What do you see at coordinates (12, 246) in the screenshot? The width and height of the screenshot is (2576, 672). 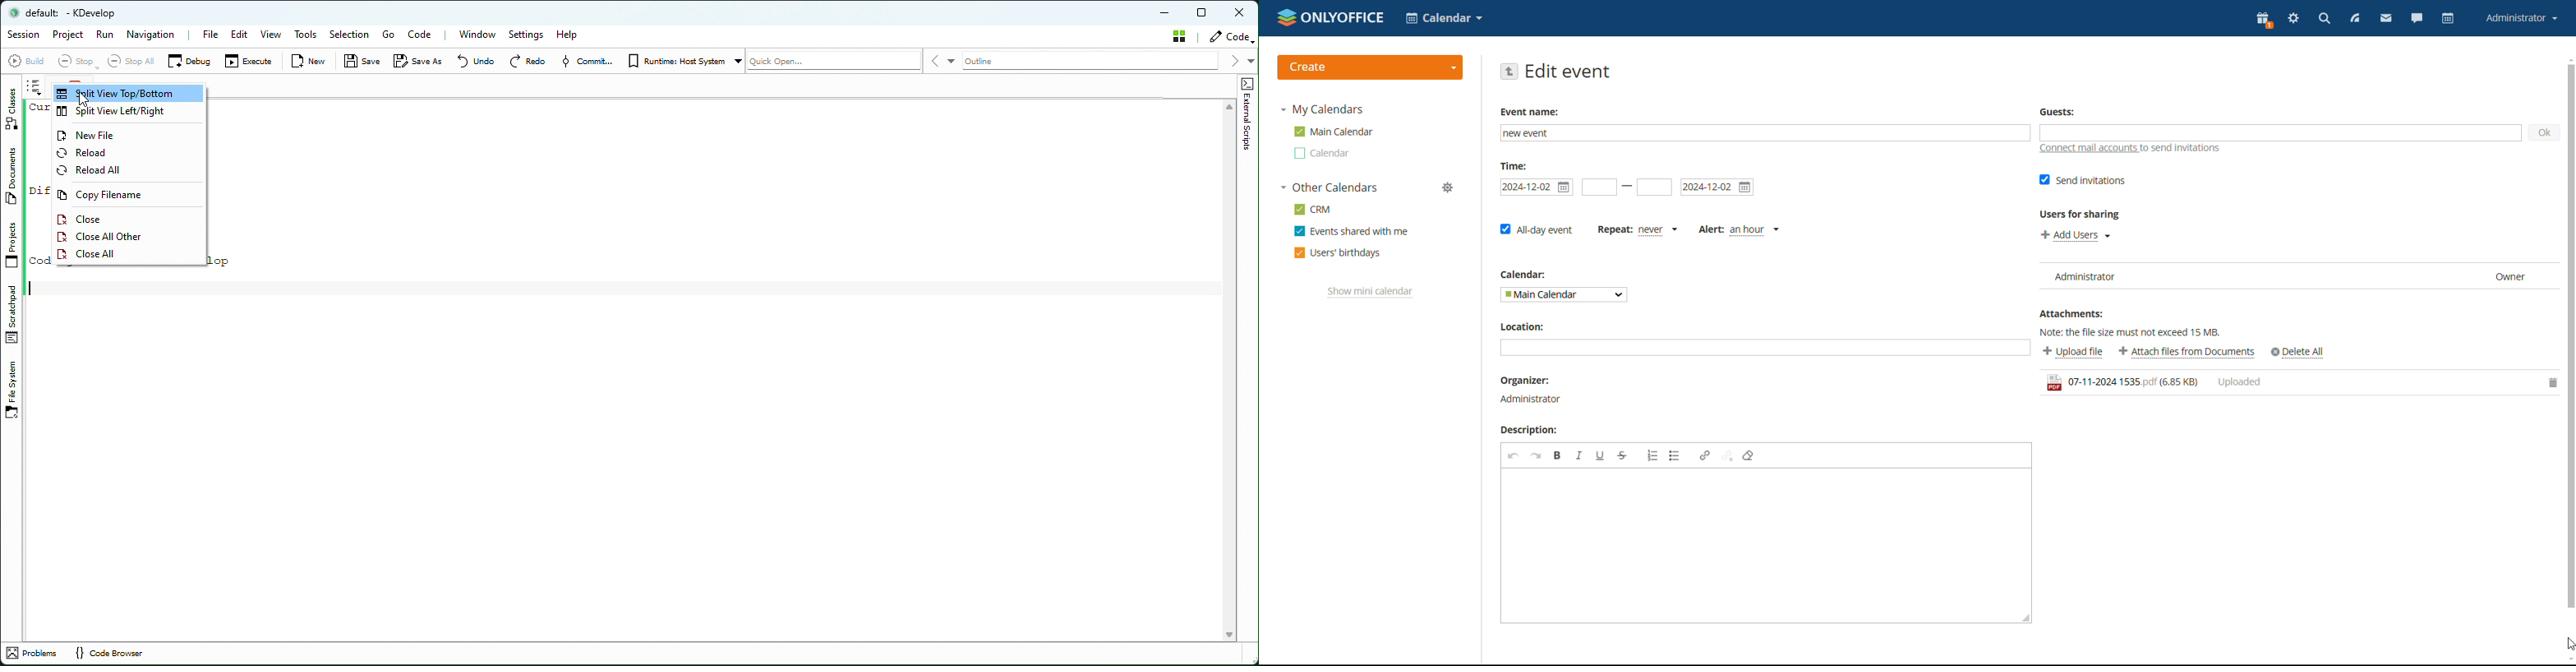 I see `Projects` at bounding box center [12, 246].